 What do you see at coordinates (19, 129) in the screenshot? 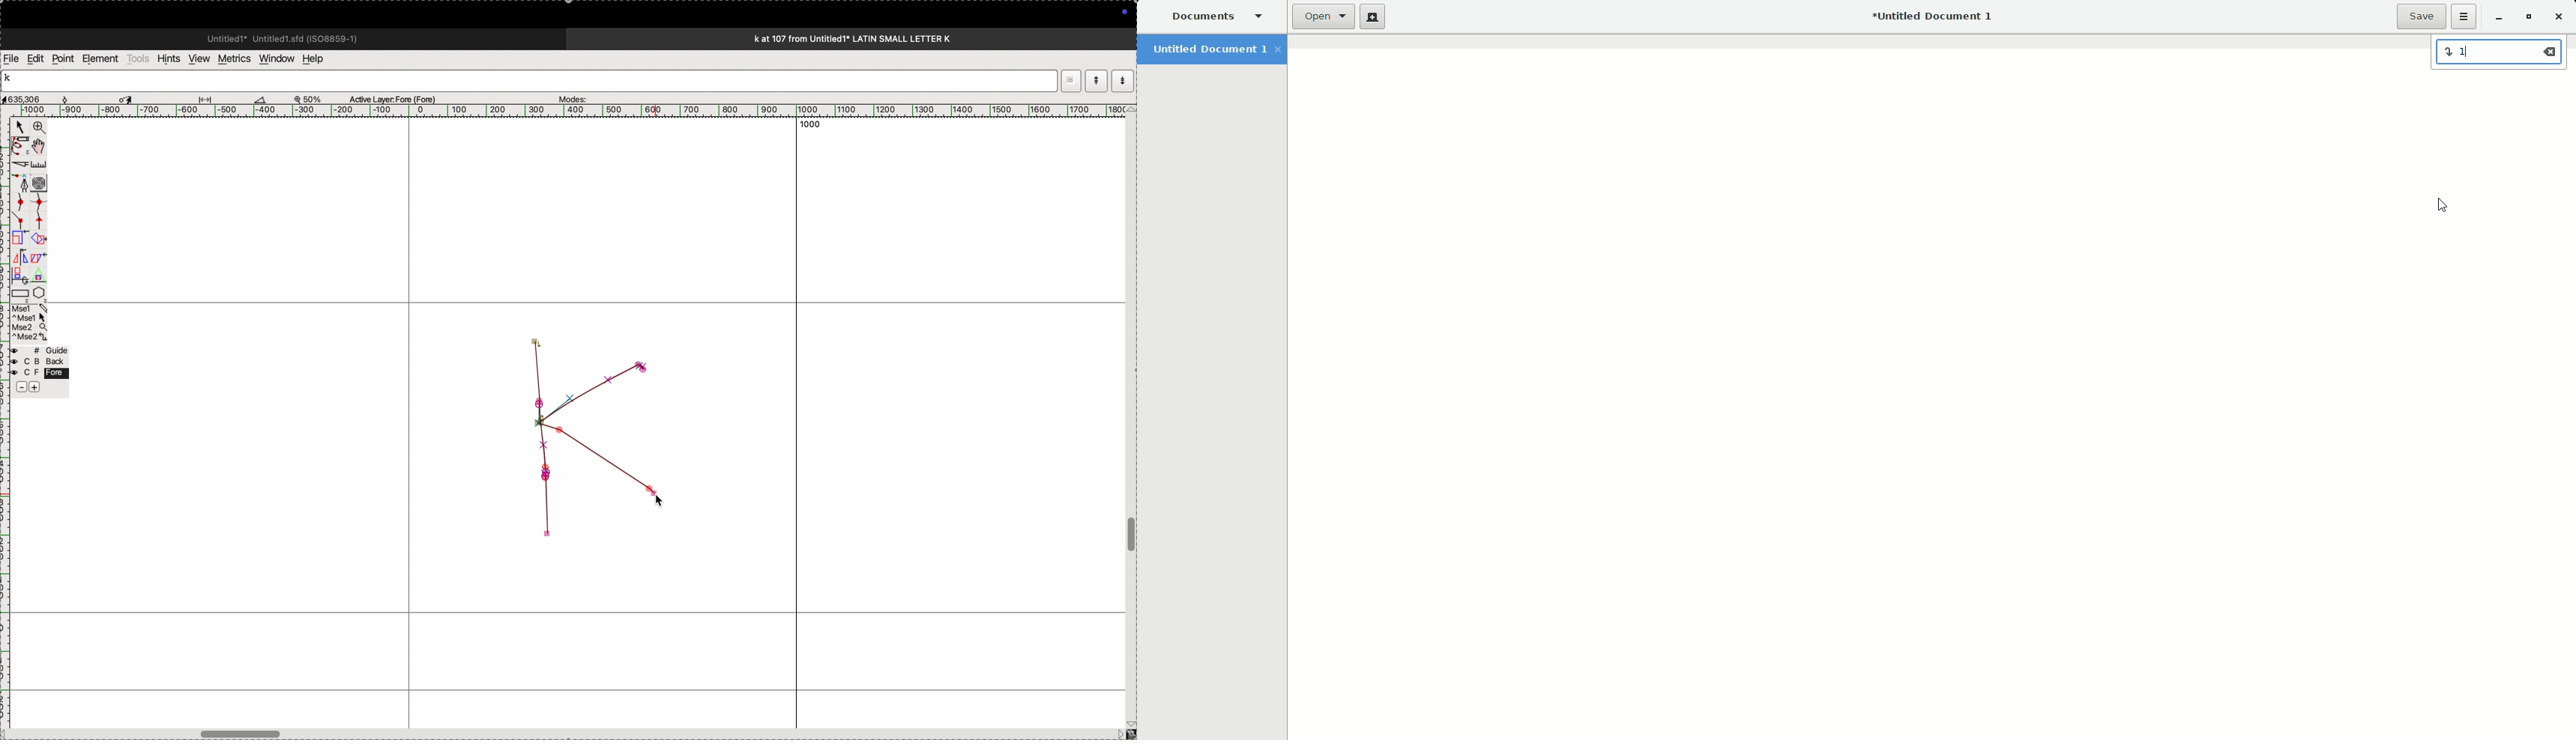
I see `cursor` at bounding box center [19, 129].